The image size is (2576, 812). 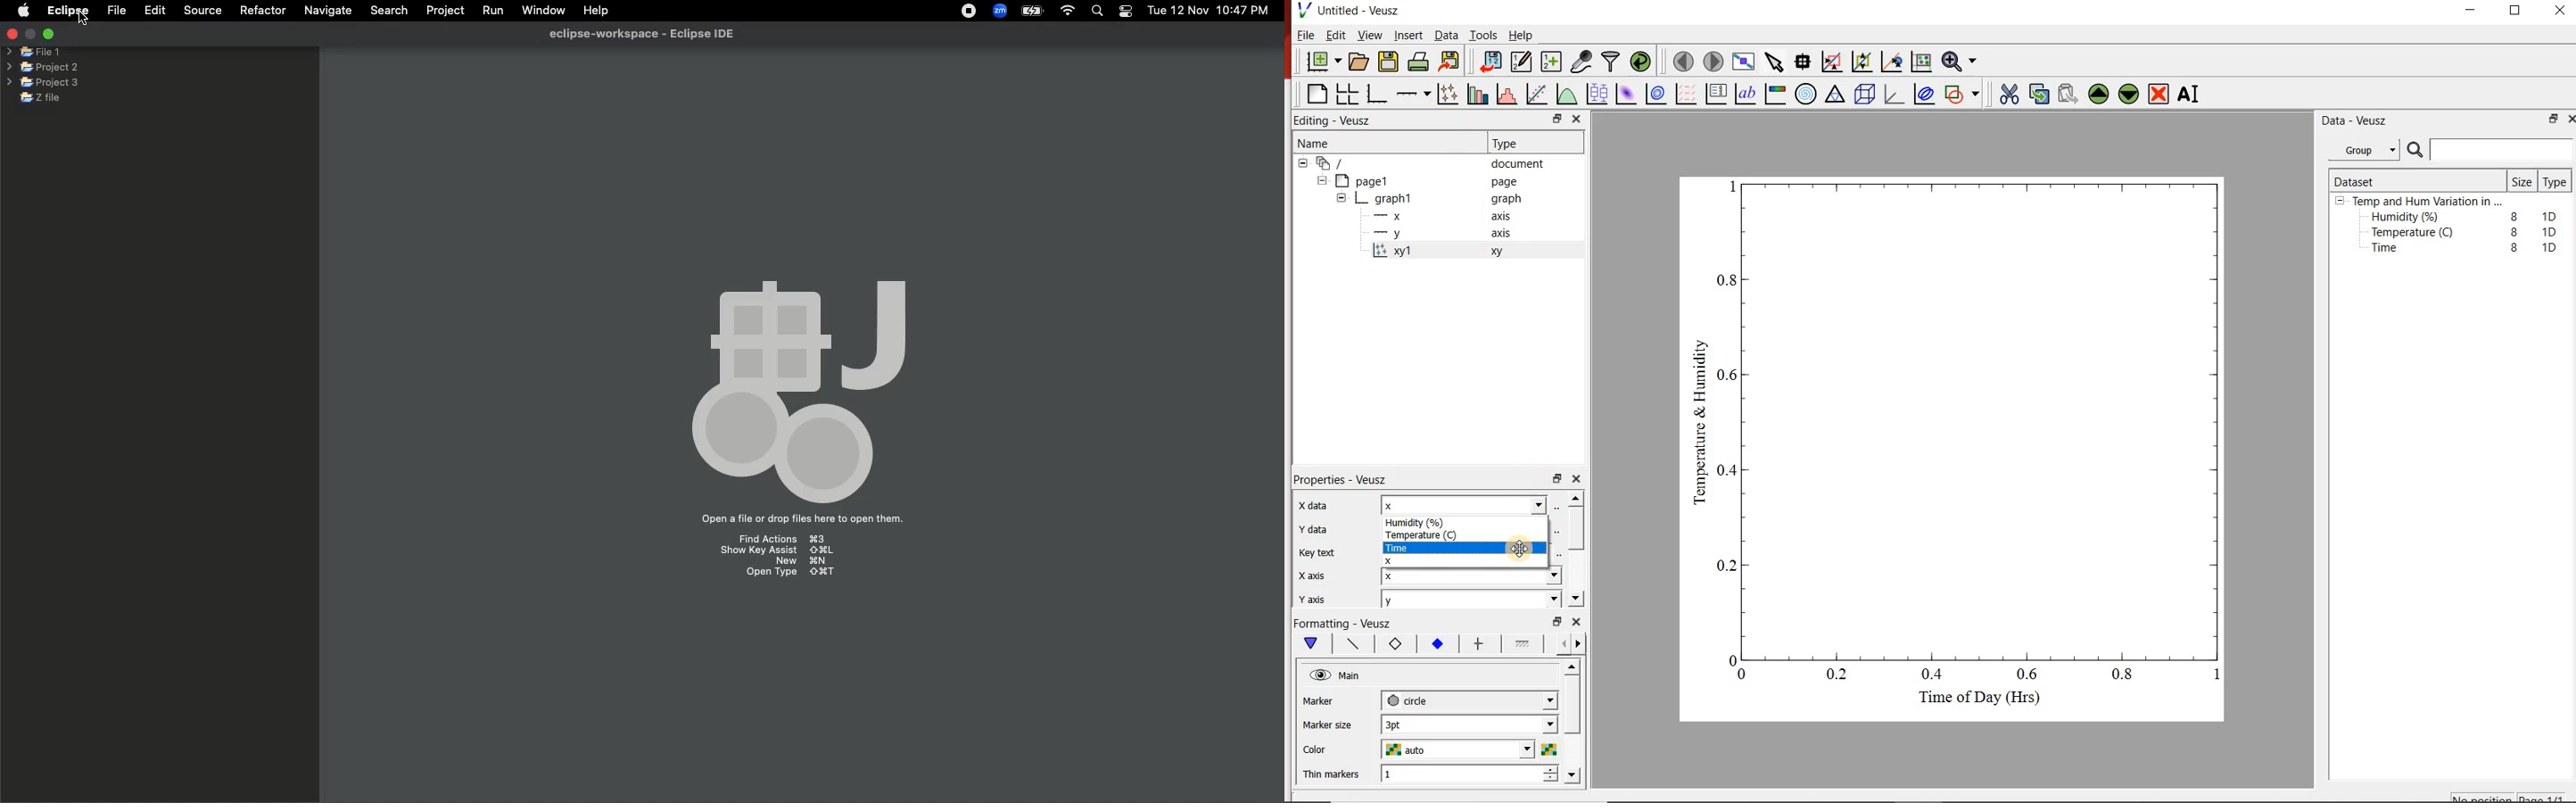 I want to click on Paste widget from the clipboard, so click(x=2069, y=93).